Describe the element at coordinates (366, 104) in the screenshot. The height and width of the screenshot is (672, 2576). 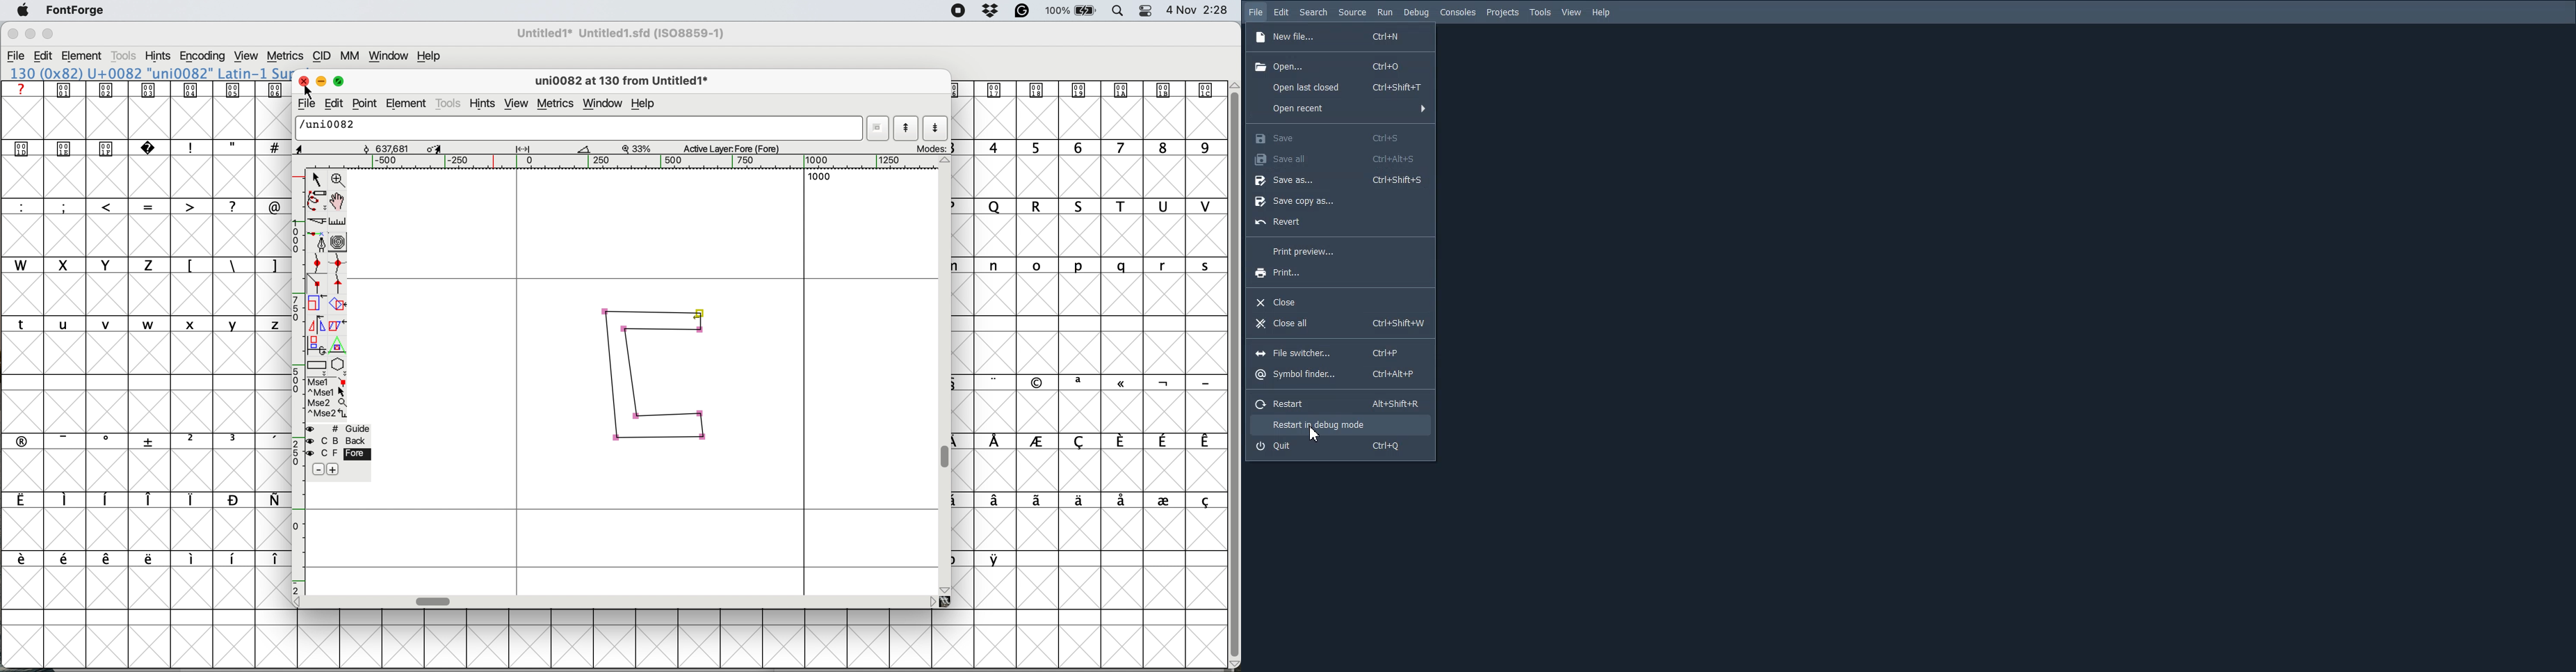
I see `point` at that location.